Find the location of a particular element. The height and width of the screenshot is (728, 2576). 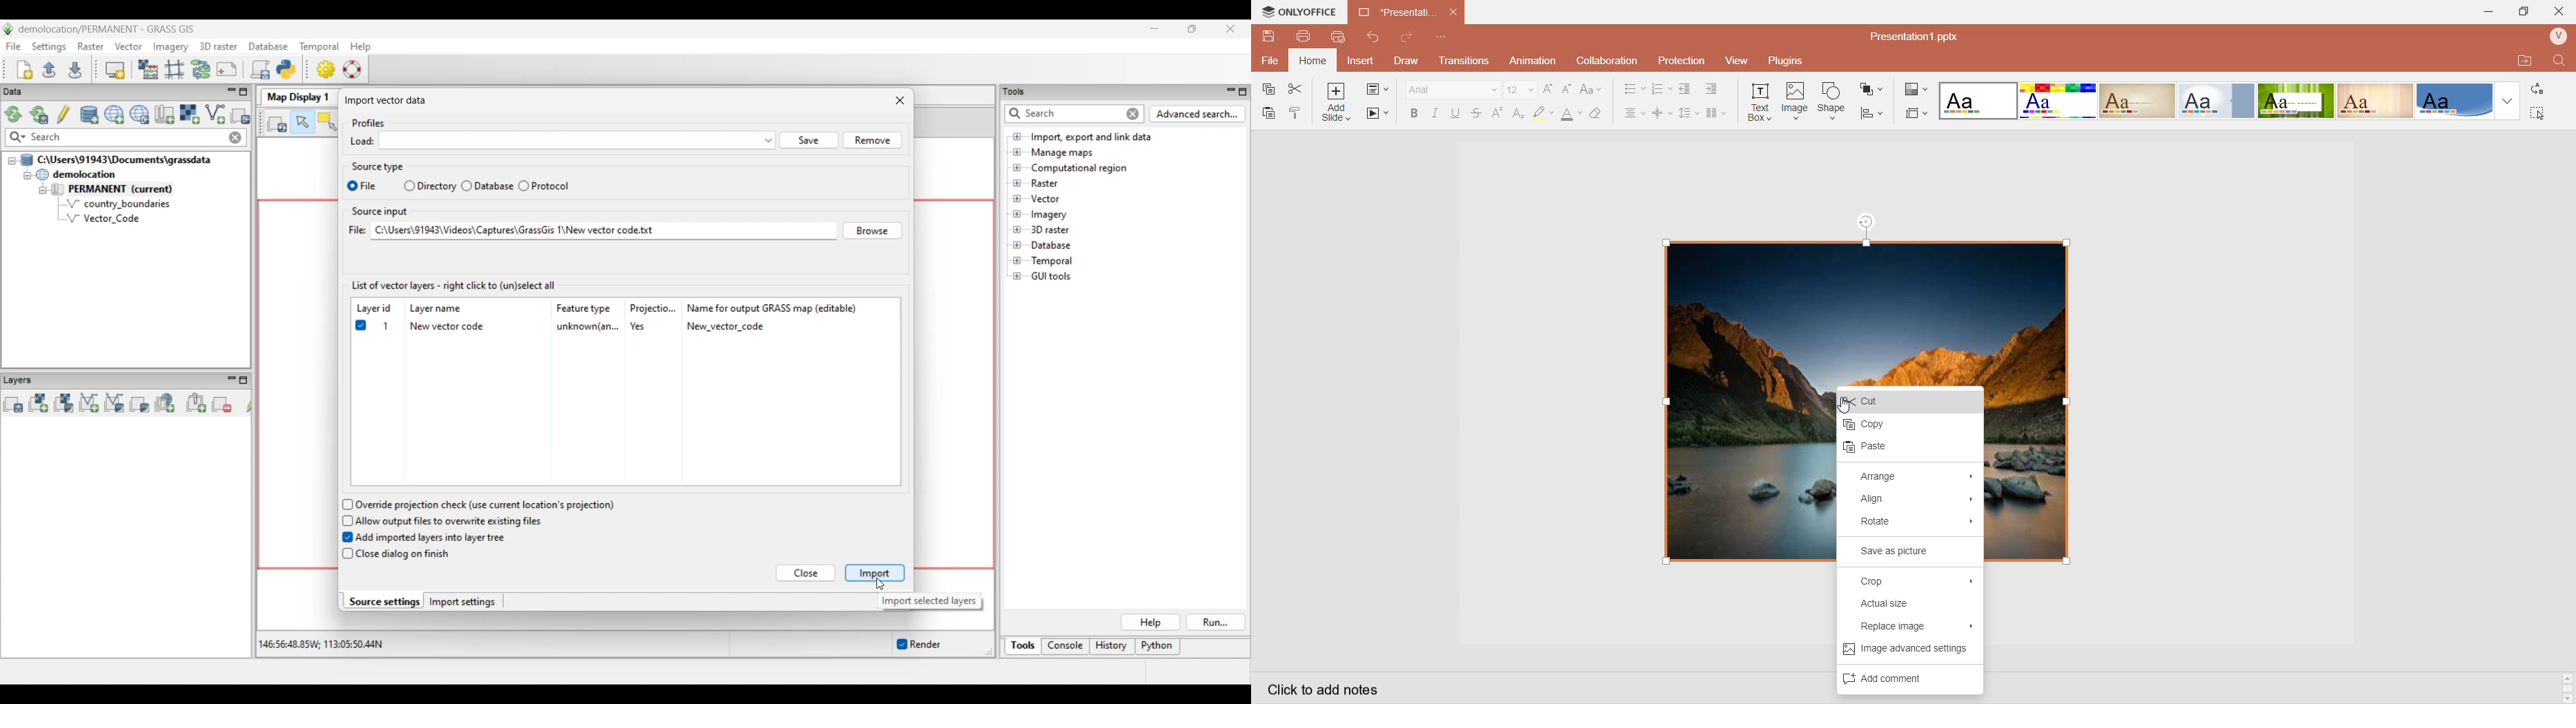

Scroll bar is located at coordinates (2567, 688).